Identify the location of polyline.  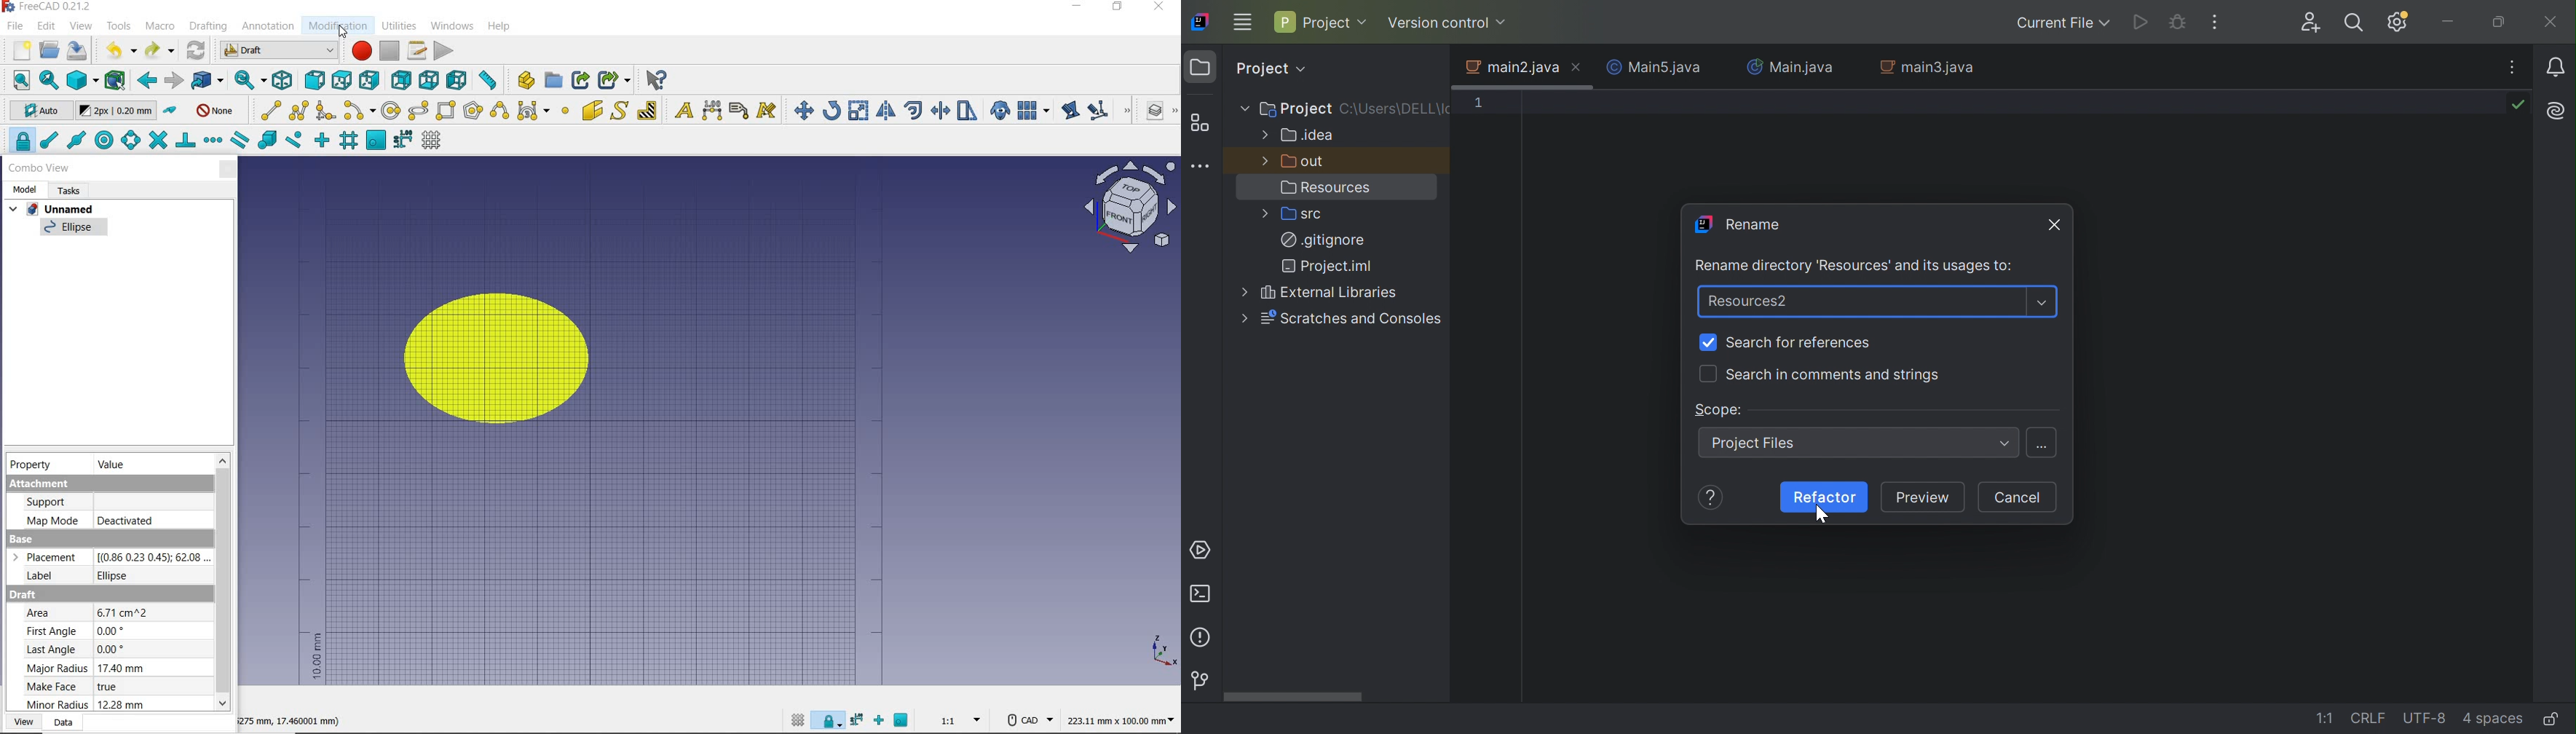
(299, 112).